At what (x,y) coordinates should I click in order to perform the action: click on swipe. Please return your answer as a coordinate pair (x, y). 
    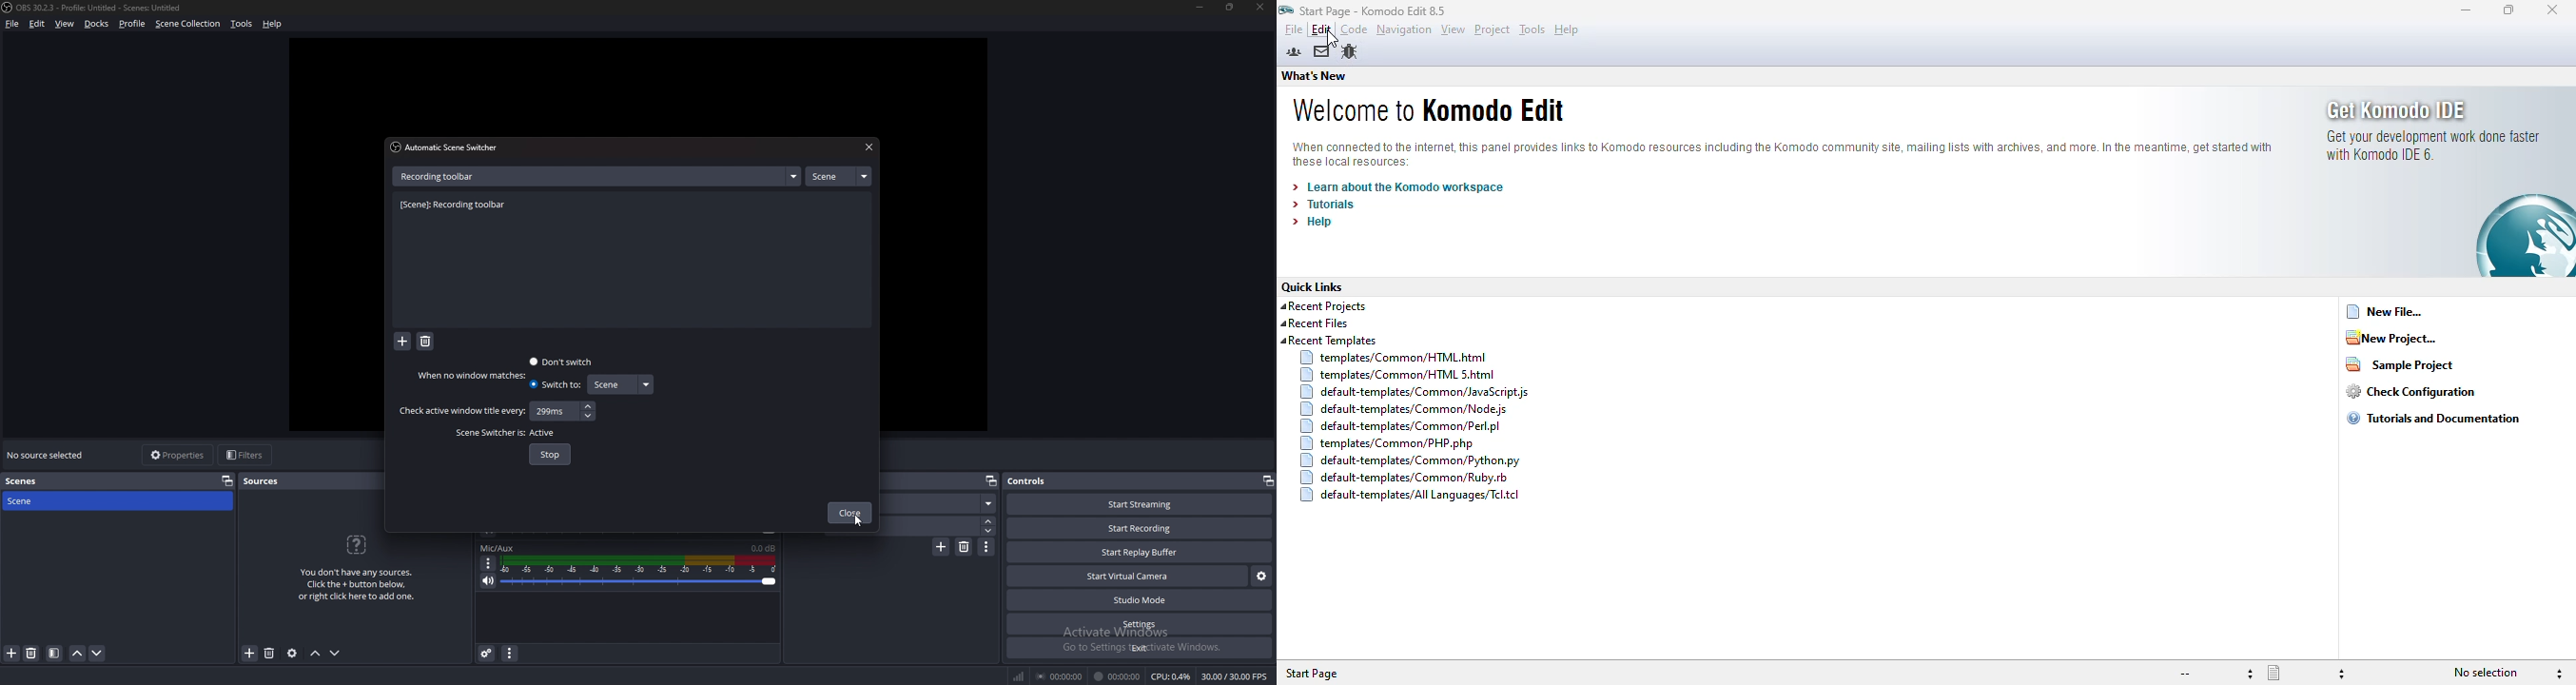
    Looking at the image, I should click on (942, 503).